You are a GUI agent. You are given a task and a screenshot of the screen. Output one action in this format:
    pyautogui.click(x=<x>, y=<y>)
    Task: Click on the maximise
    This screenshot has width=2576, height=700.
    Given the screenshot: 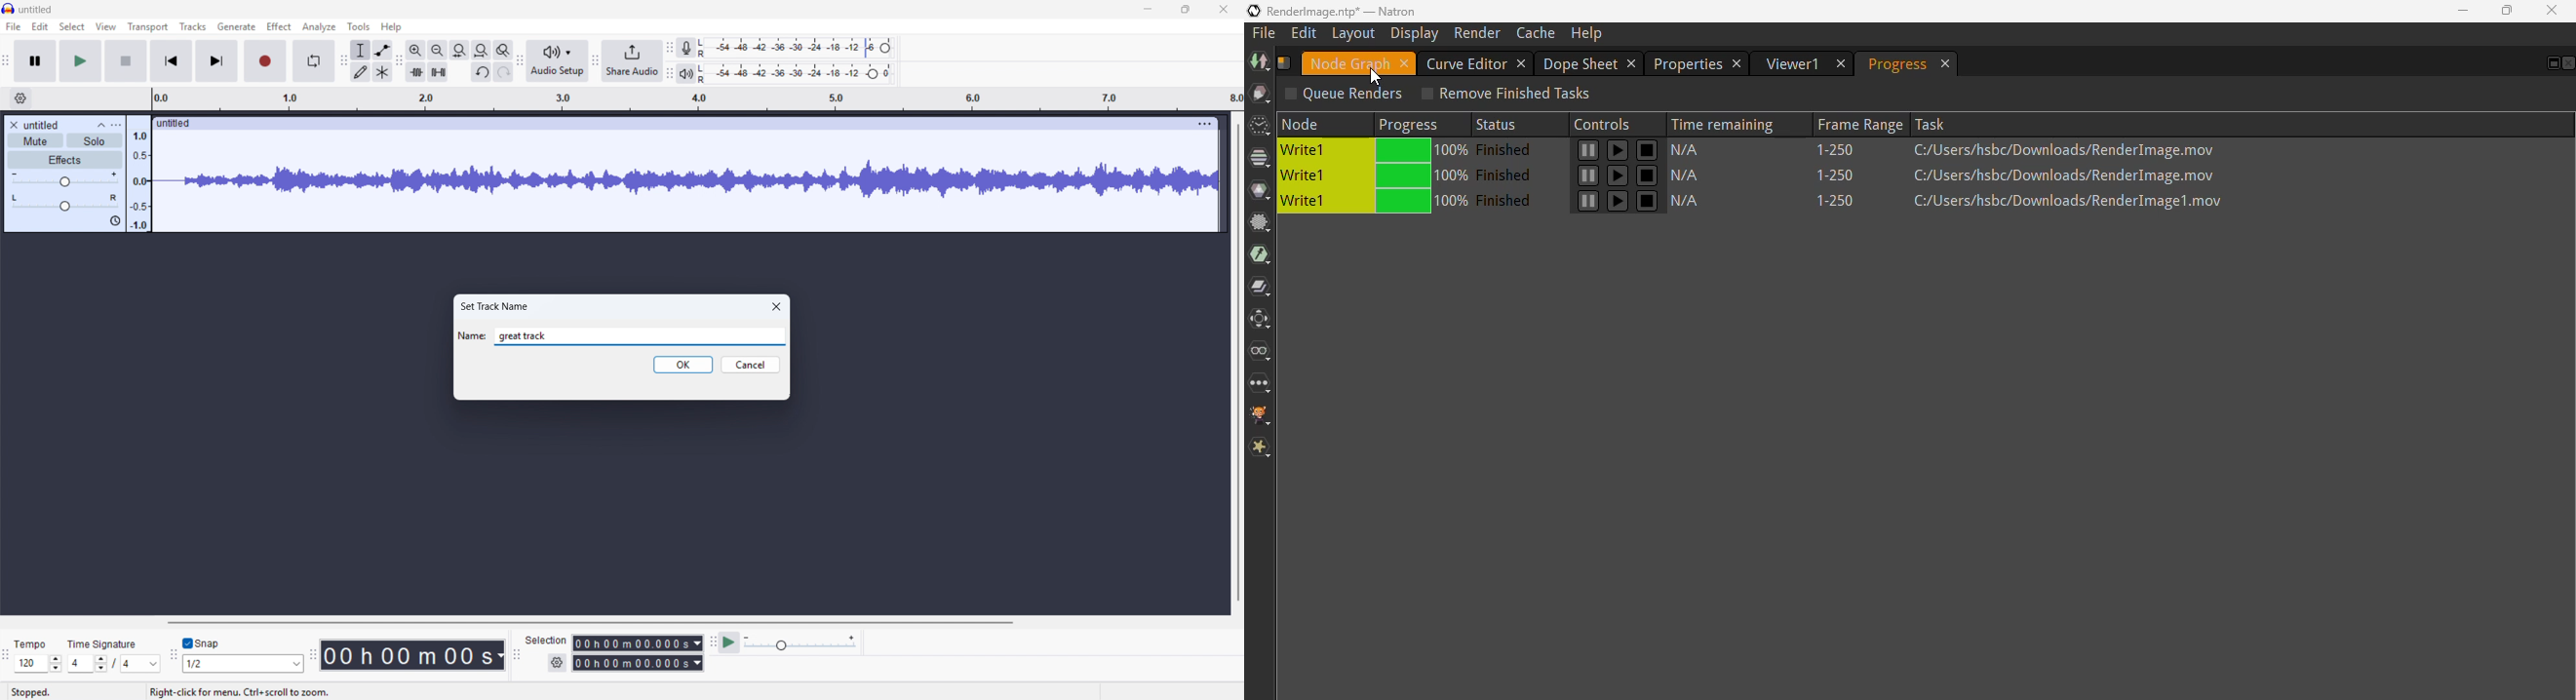 What is the action you would take?
    pyautogui.click(x=1188, y=10)
    